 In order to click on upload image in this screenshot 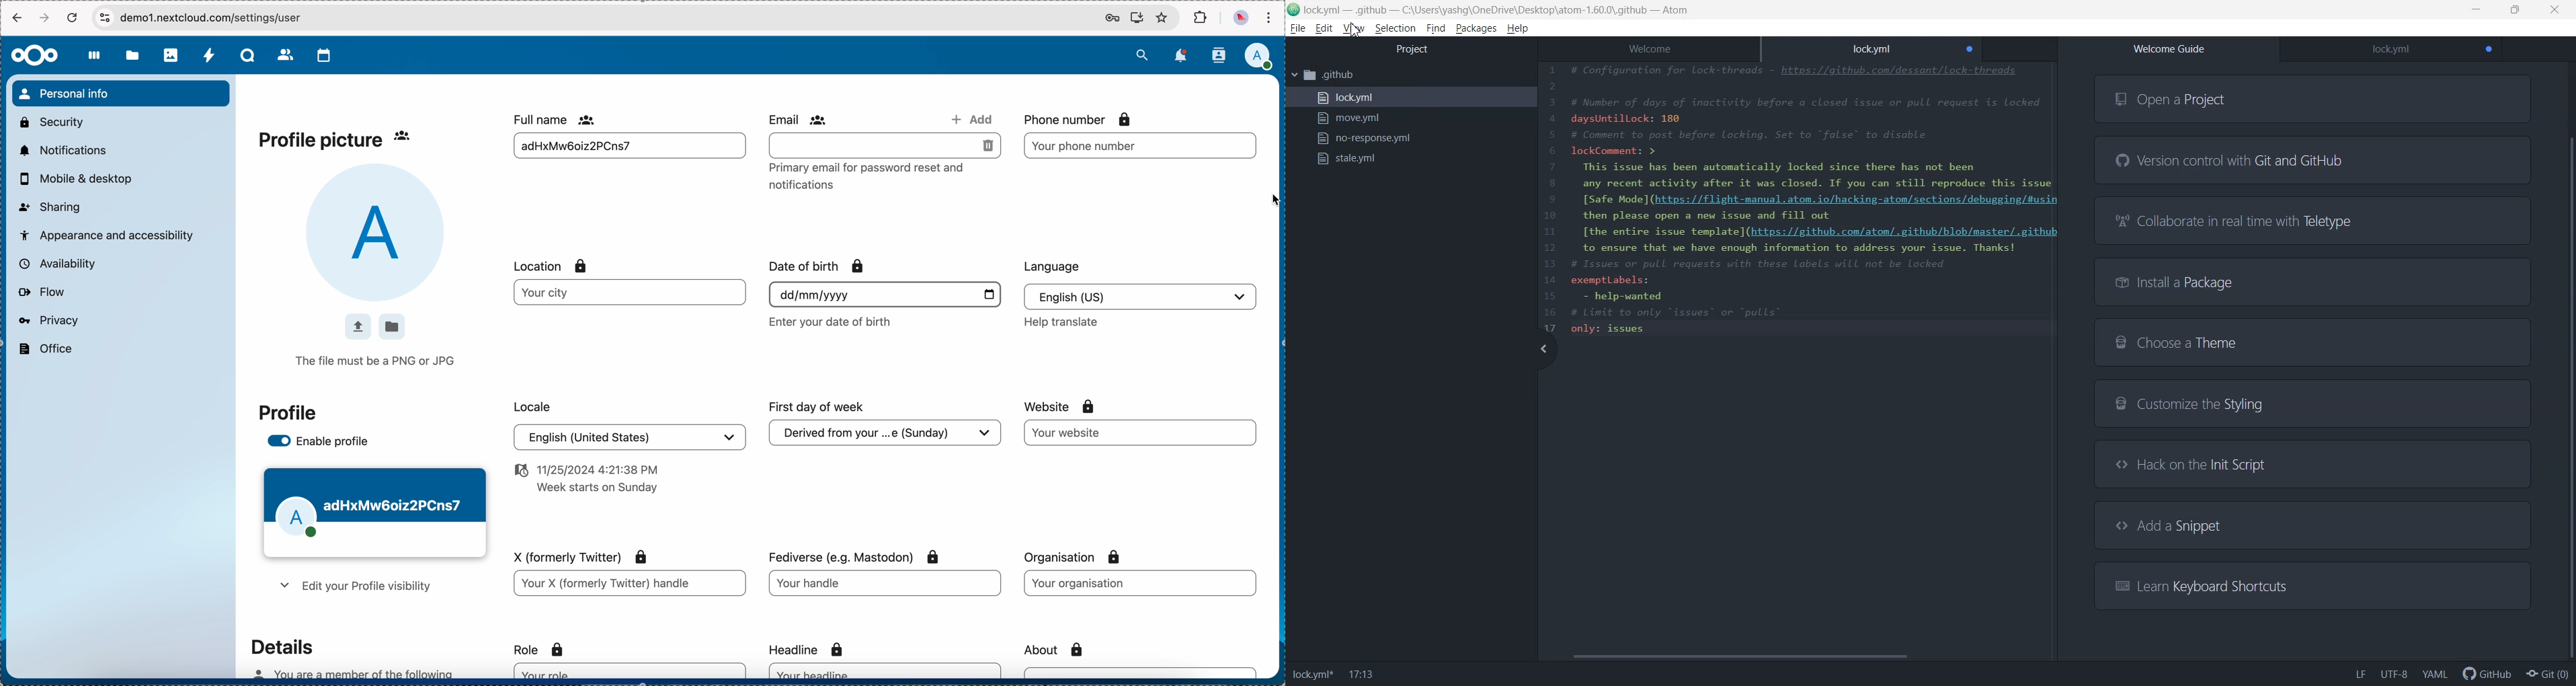, I will do `click(357, 325)`.